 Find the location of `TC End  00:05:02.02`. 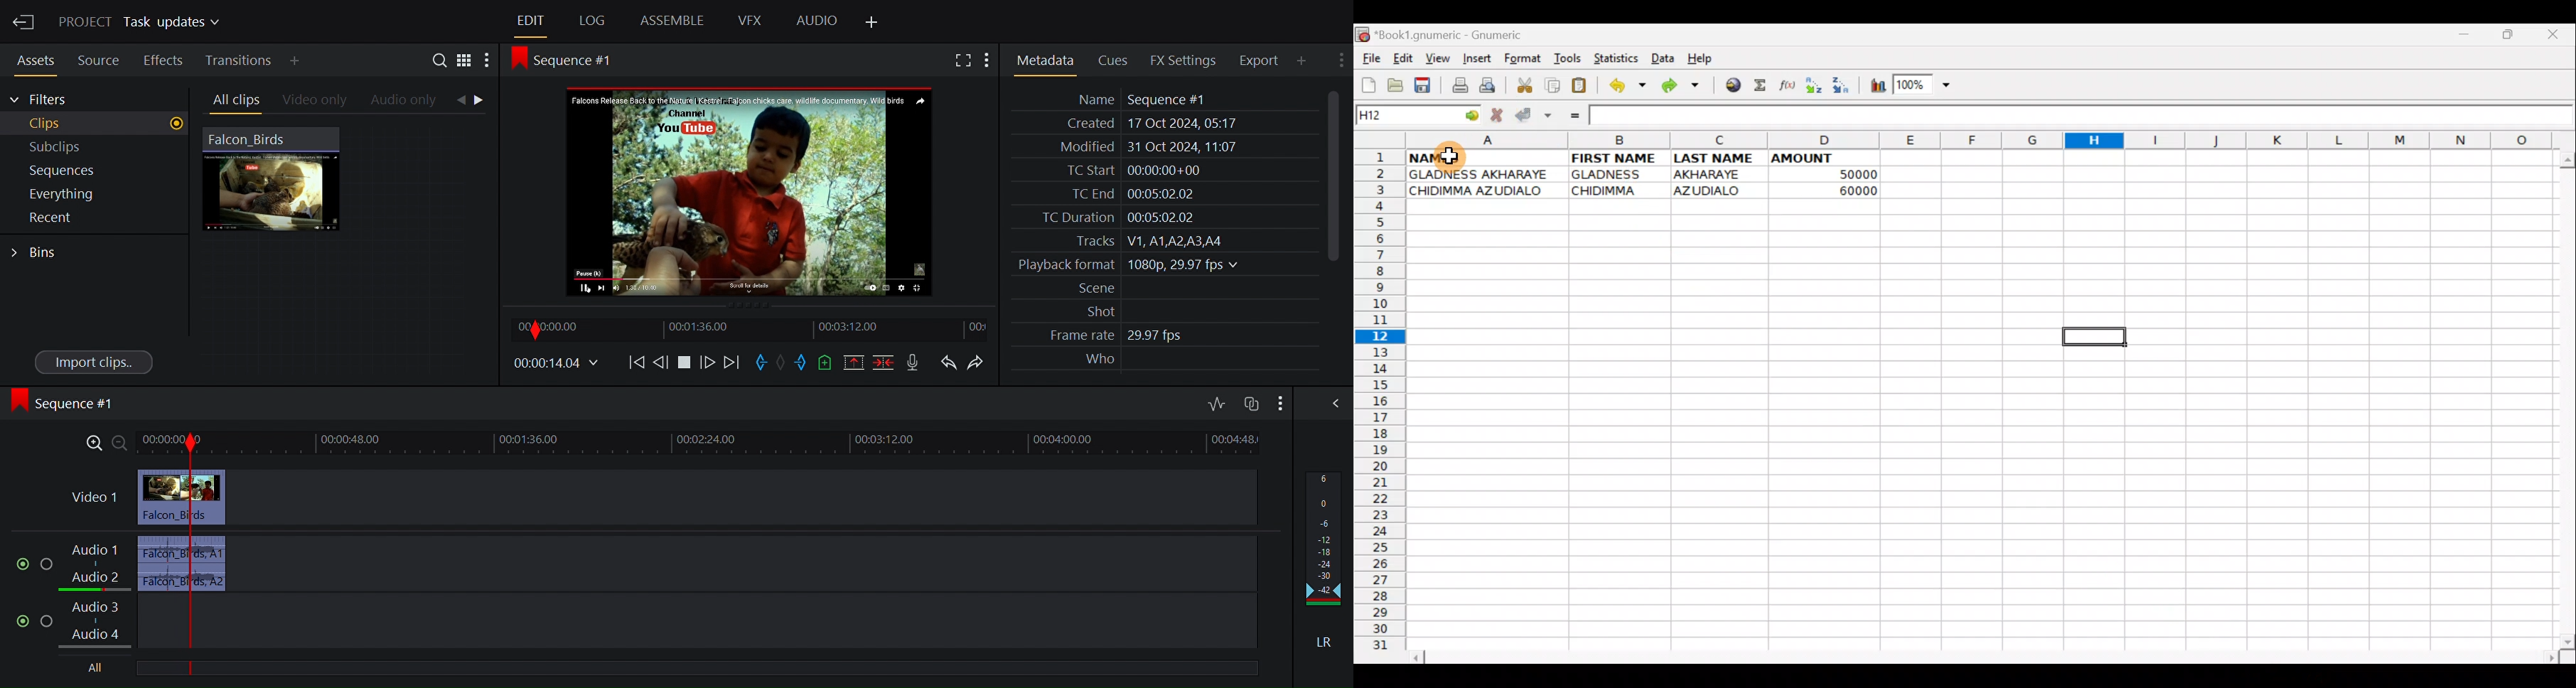

TC End  00:05:02.02 is located at coordinates (1125, 194).